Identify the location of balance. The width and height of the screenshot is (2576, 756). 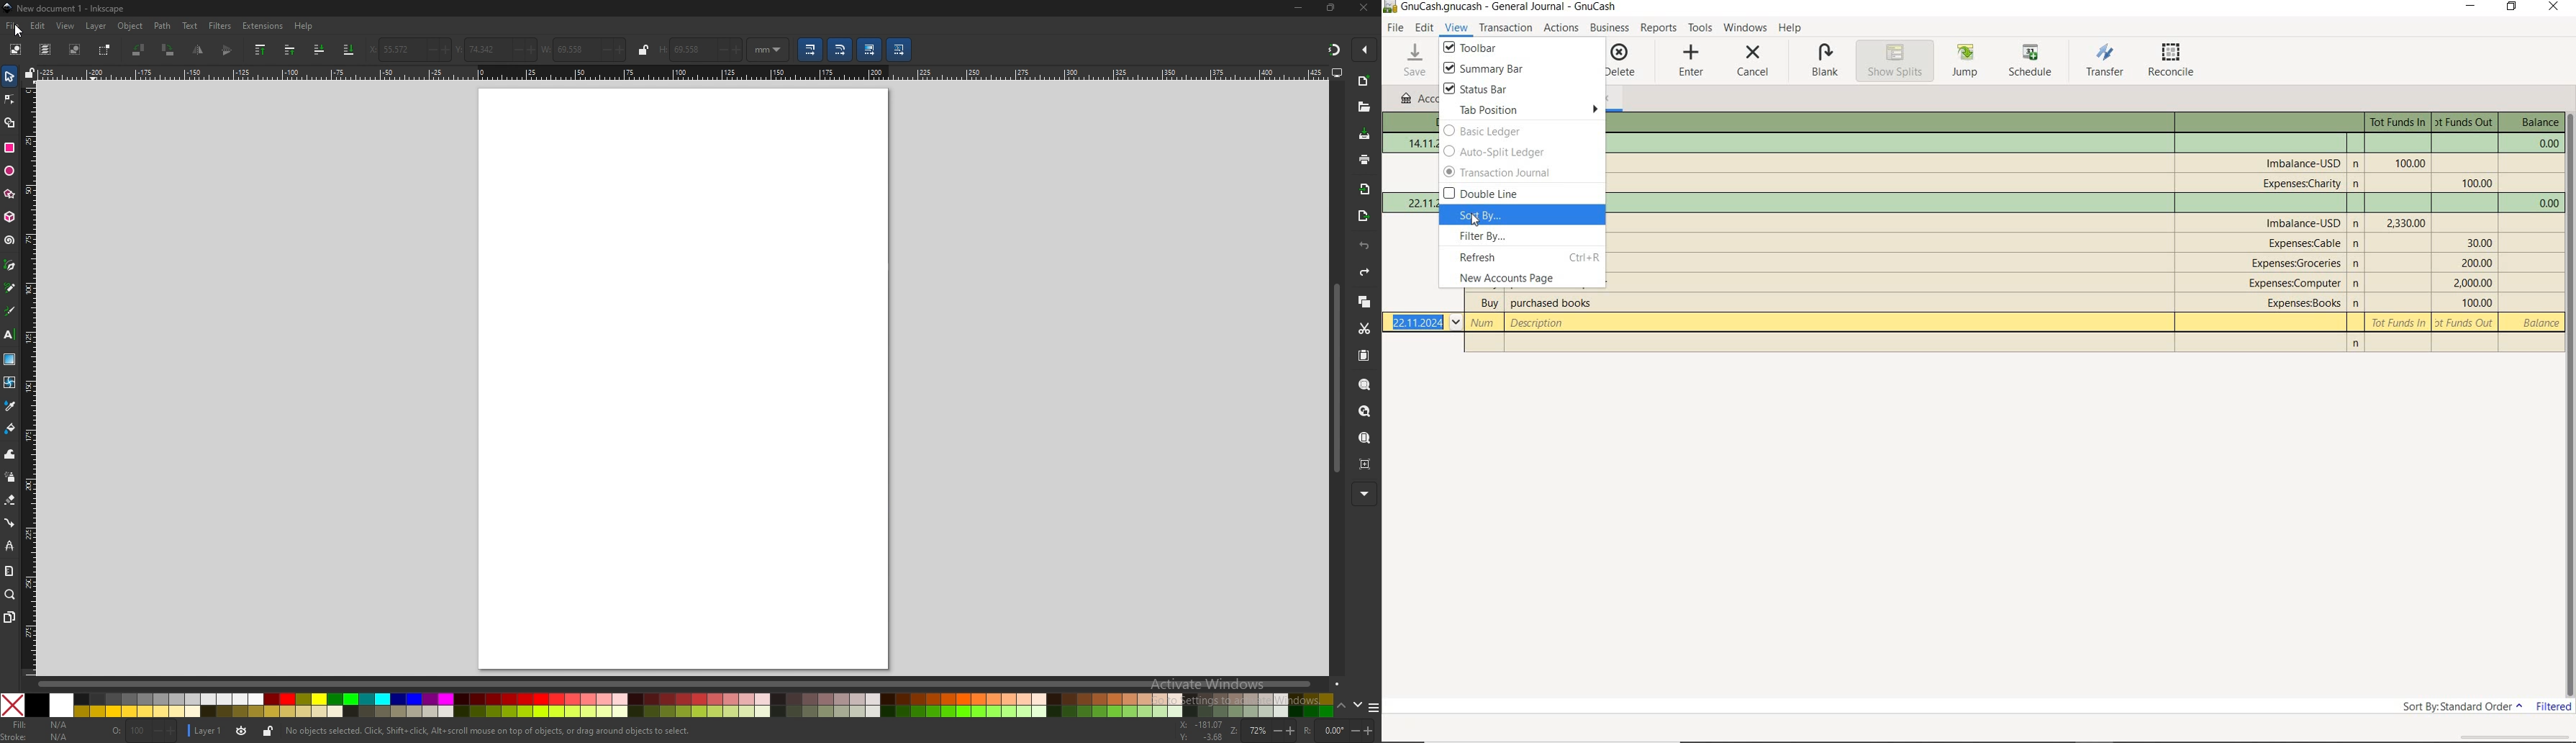
(2539, 324).